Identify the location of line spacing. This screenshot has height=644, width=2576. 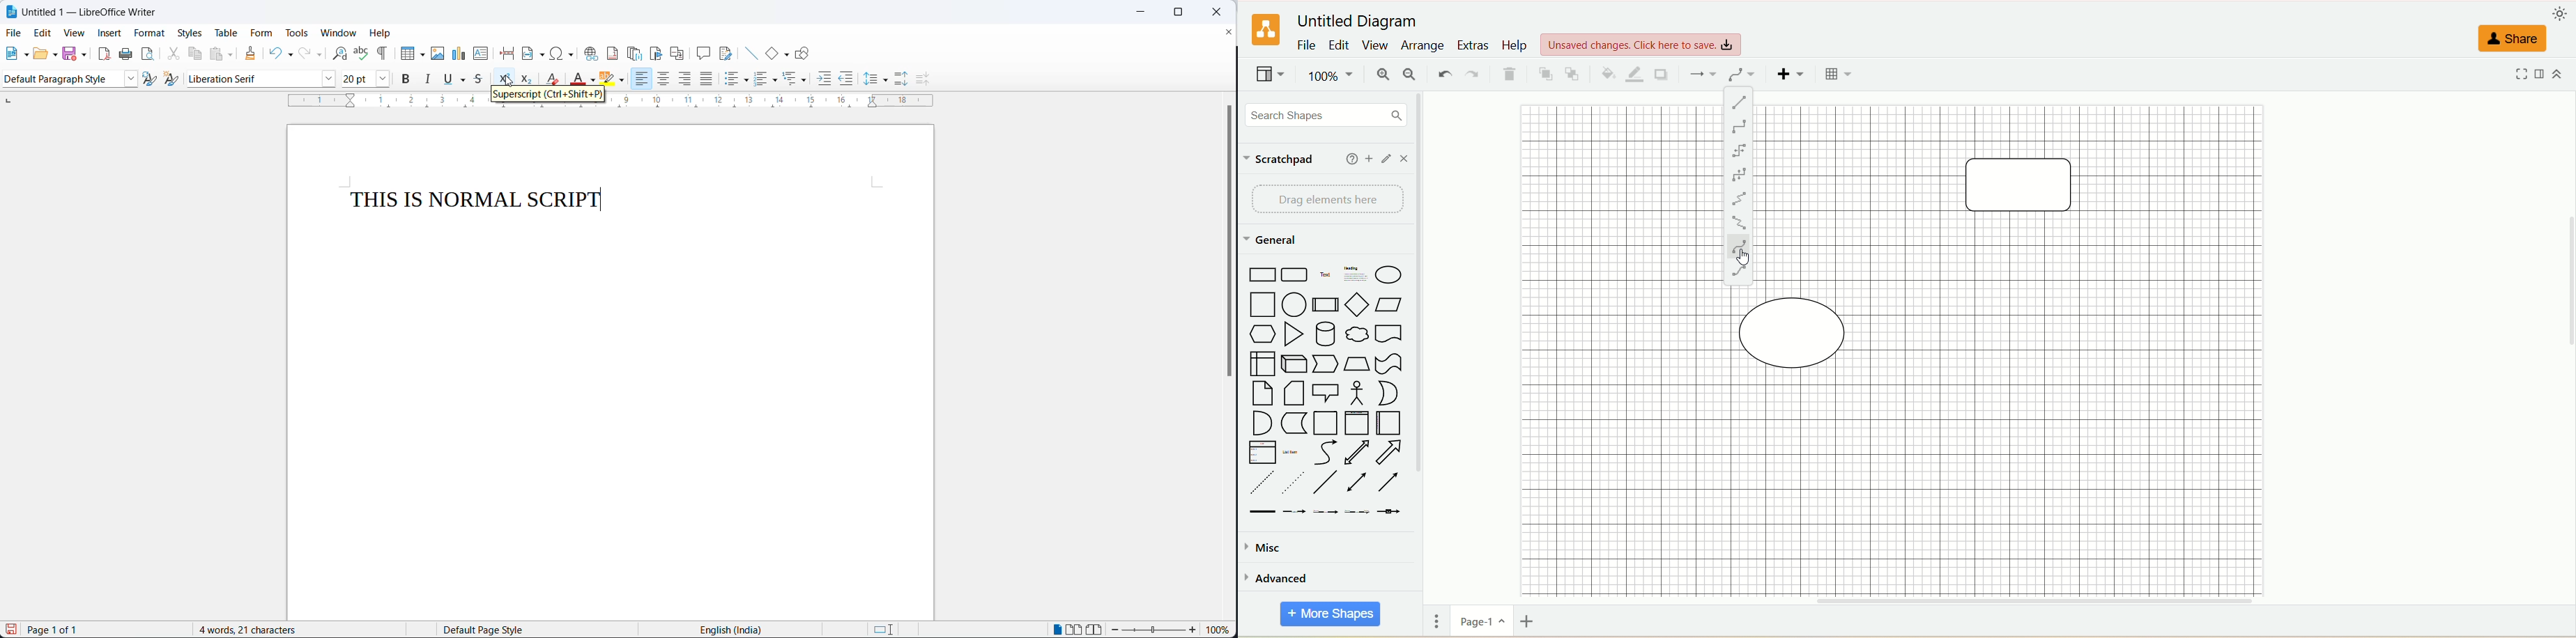
(869, 79).